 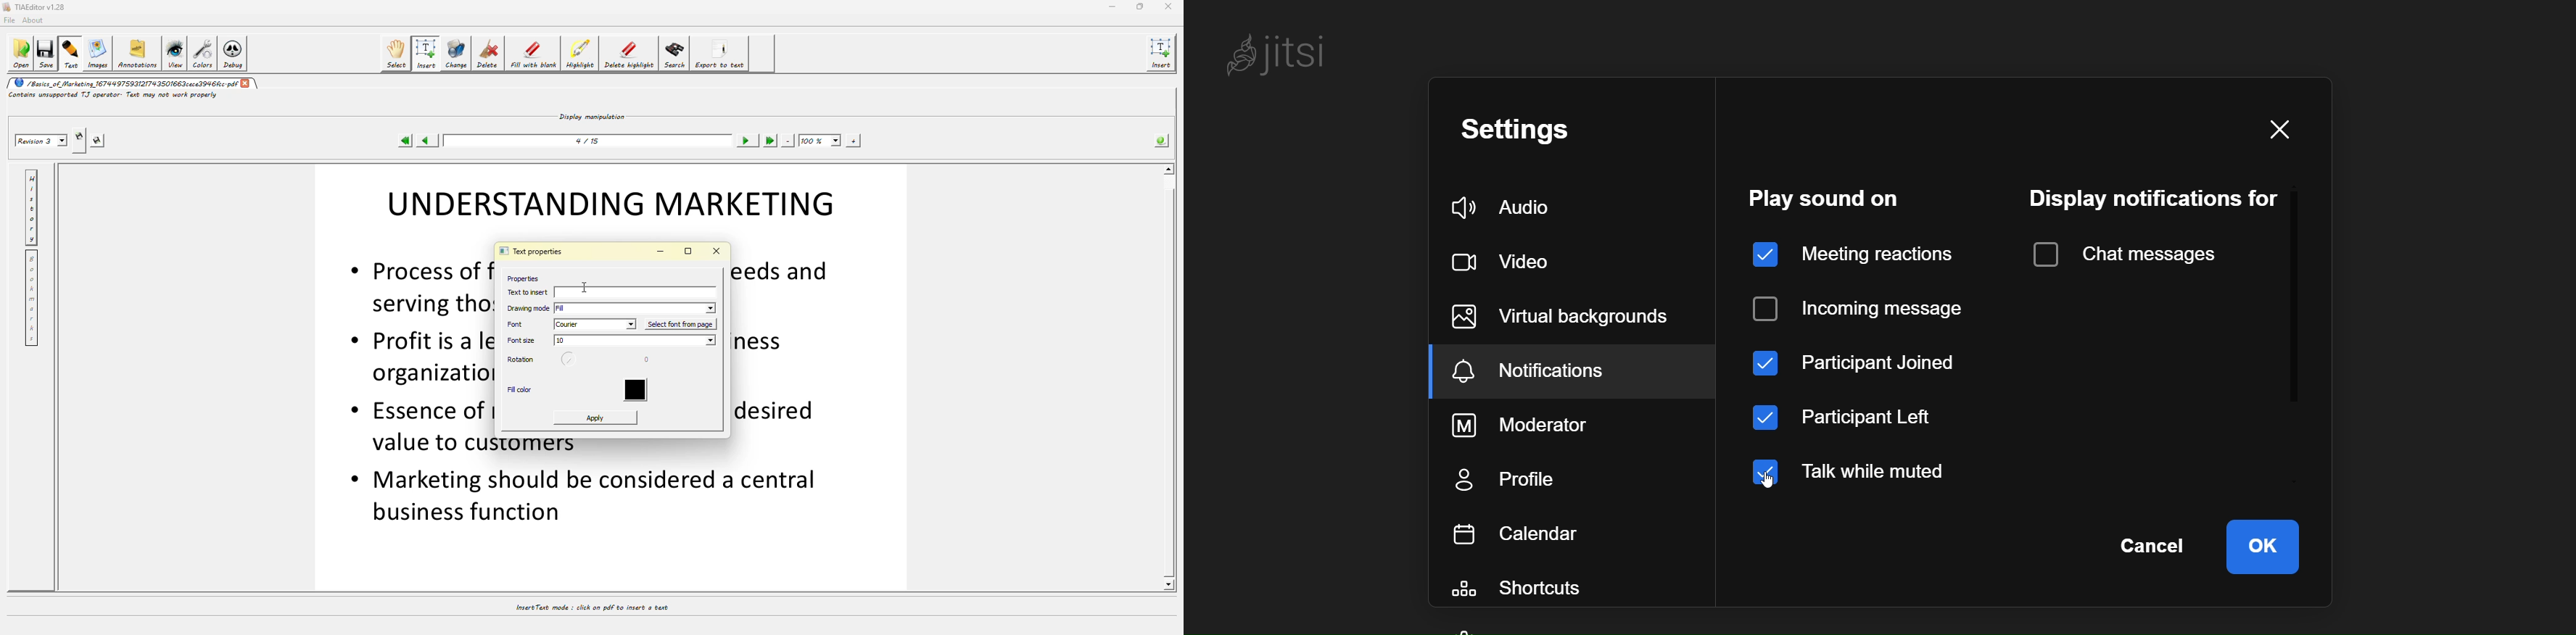 What do you see at coordinates (1831, 198) in the screenshot?
I see `play sound on` at bounding box center [1831, 198].